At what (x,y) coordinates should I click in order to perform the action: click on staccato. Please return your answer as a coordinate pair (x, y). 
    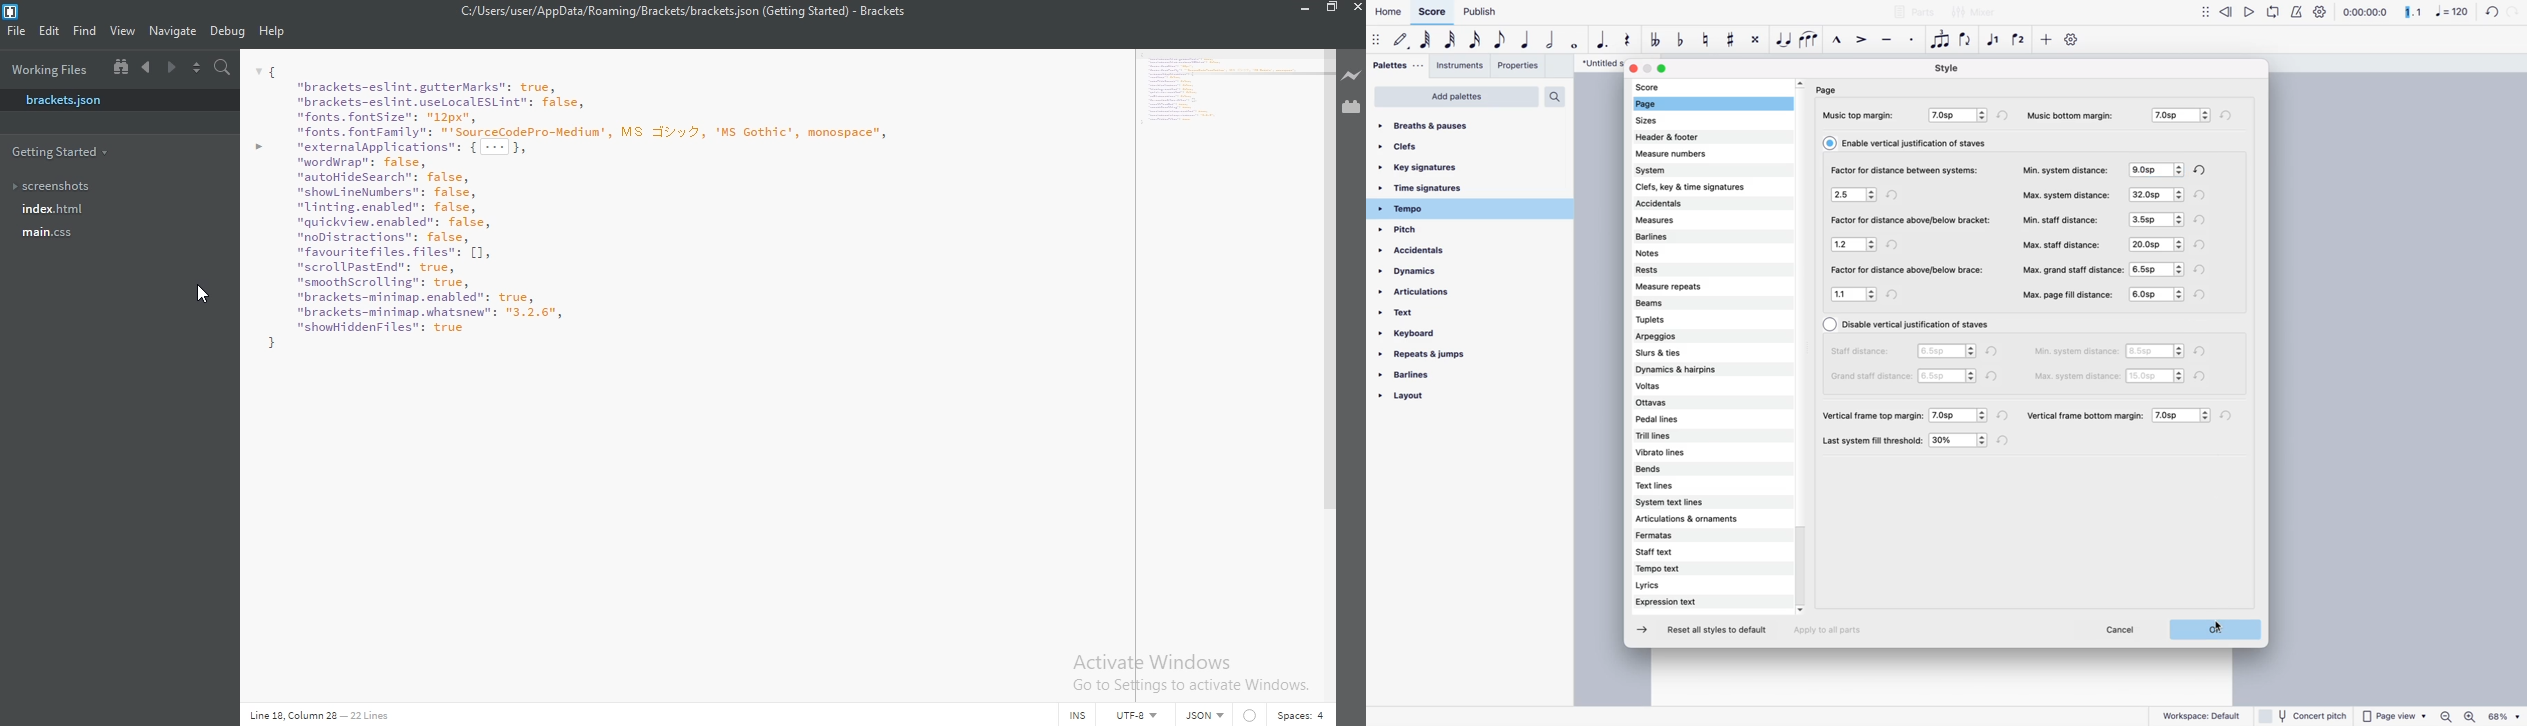
    Looking at the image, I should click on (1914, 41).